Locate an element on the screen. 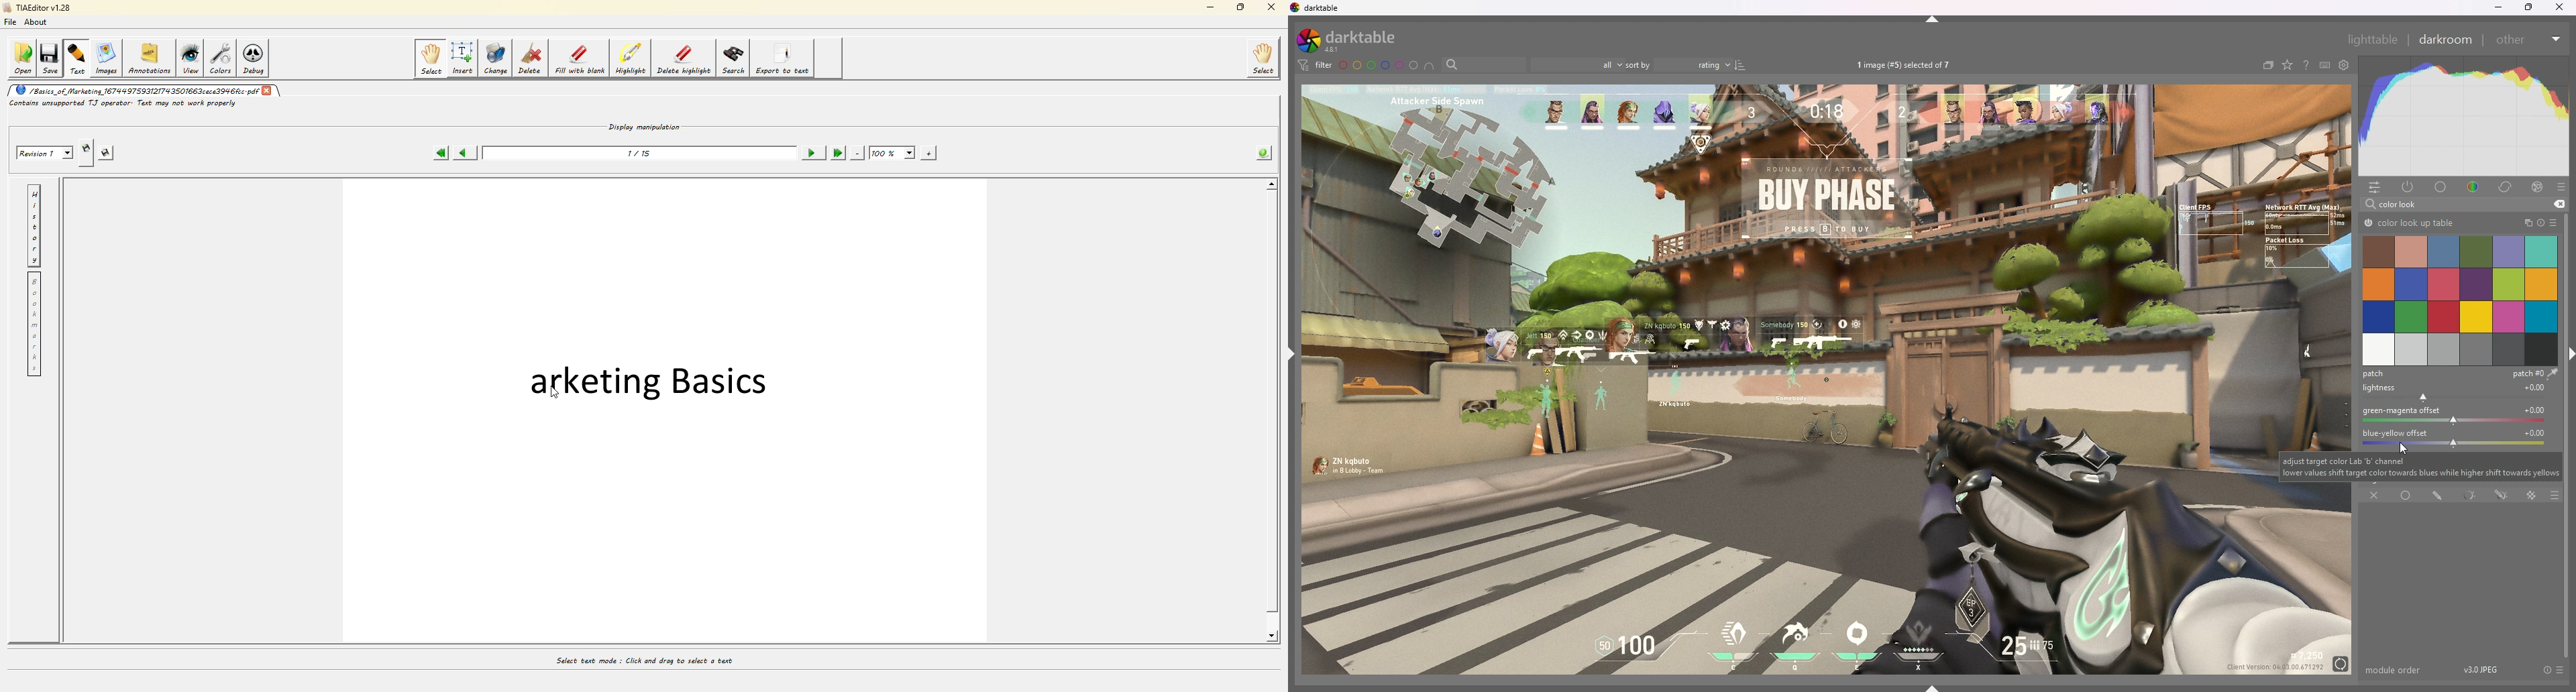 This screenshot has width=2576, height=700. darkroom is located at coordinates (2446, 38).